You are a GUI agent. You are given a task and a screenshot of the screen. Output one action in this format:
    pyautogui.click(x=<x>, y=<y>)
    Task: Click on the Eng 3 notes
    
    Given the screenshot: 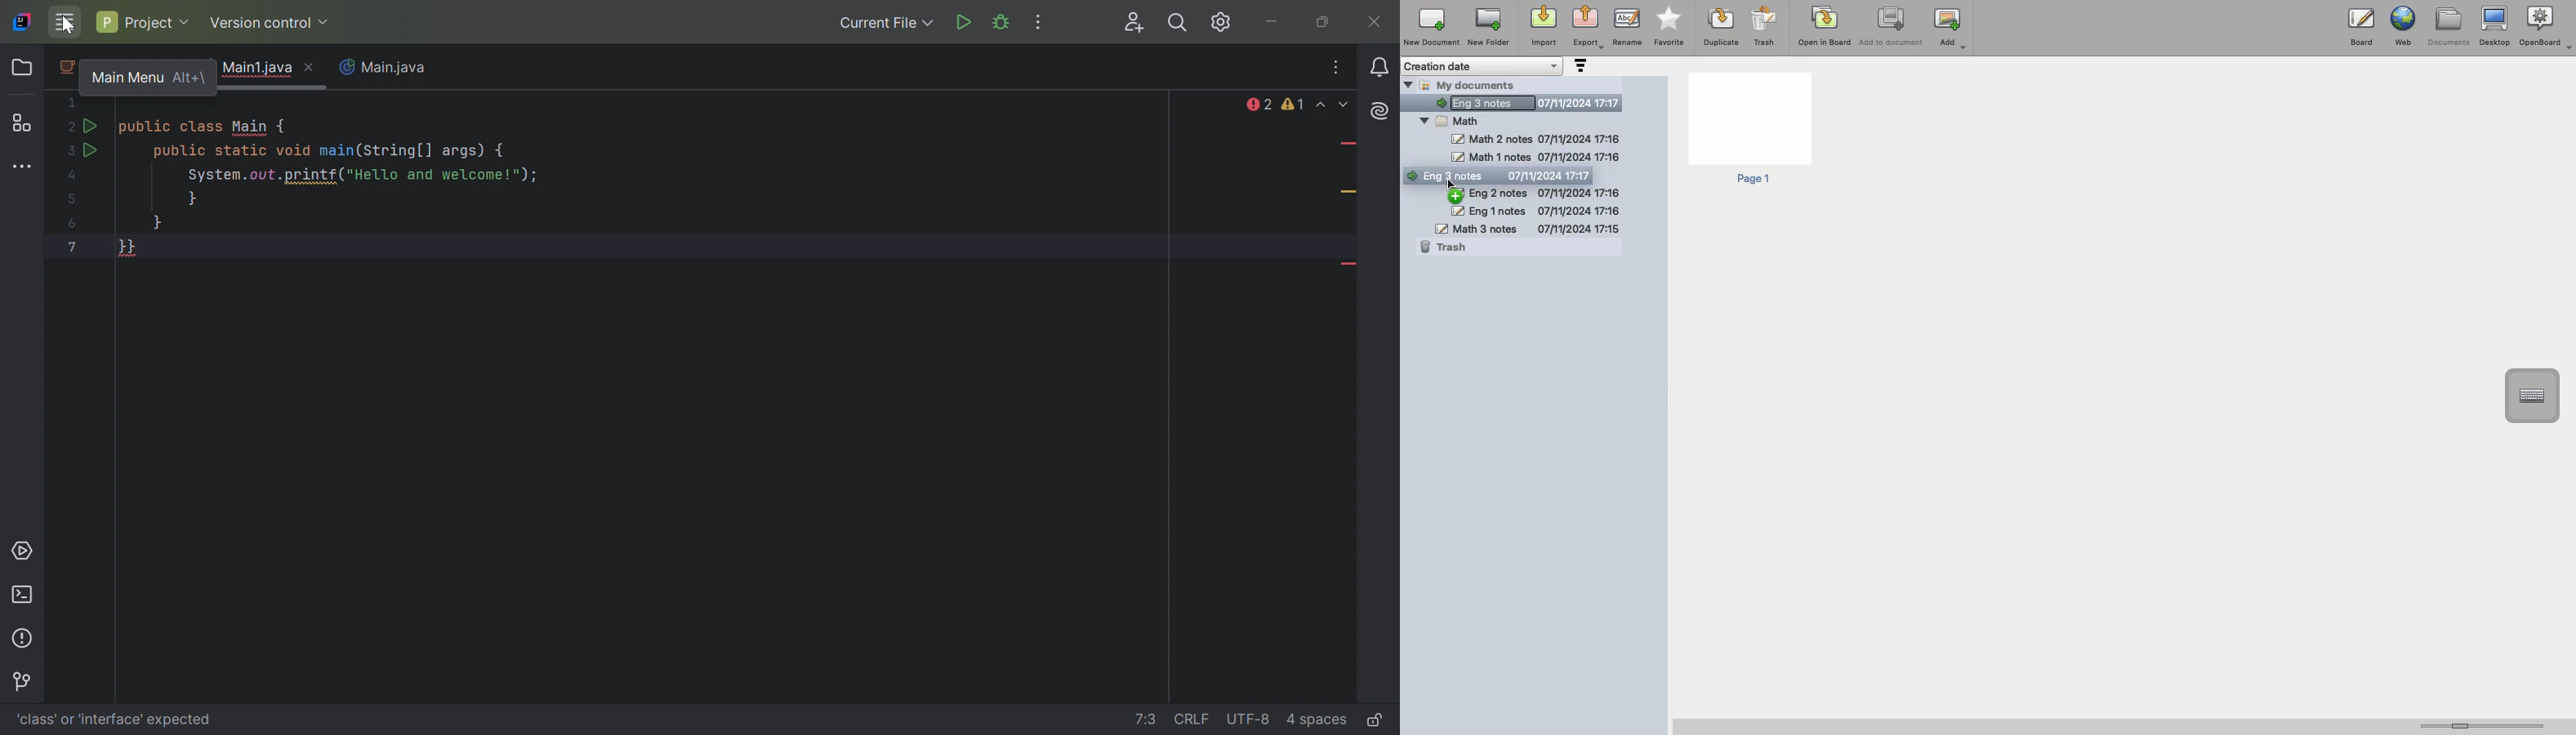 What is the action you would take?
    pyautogui.click(x=1526, y=100)
    